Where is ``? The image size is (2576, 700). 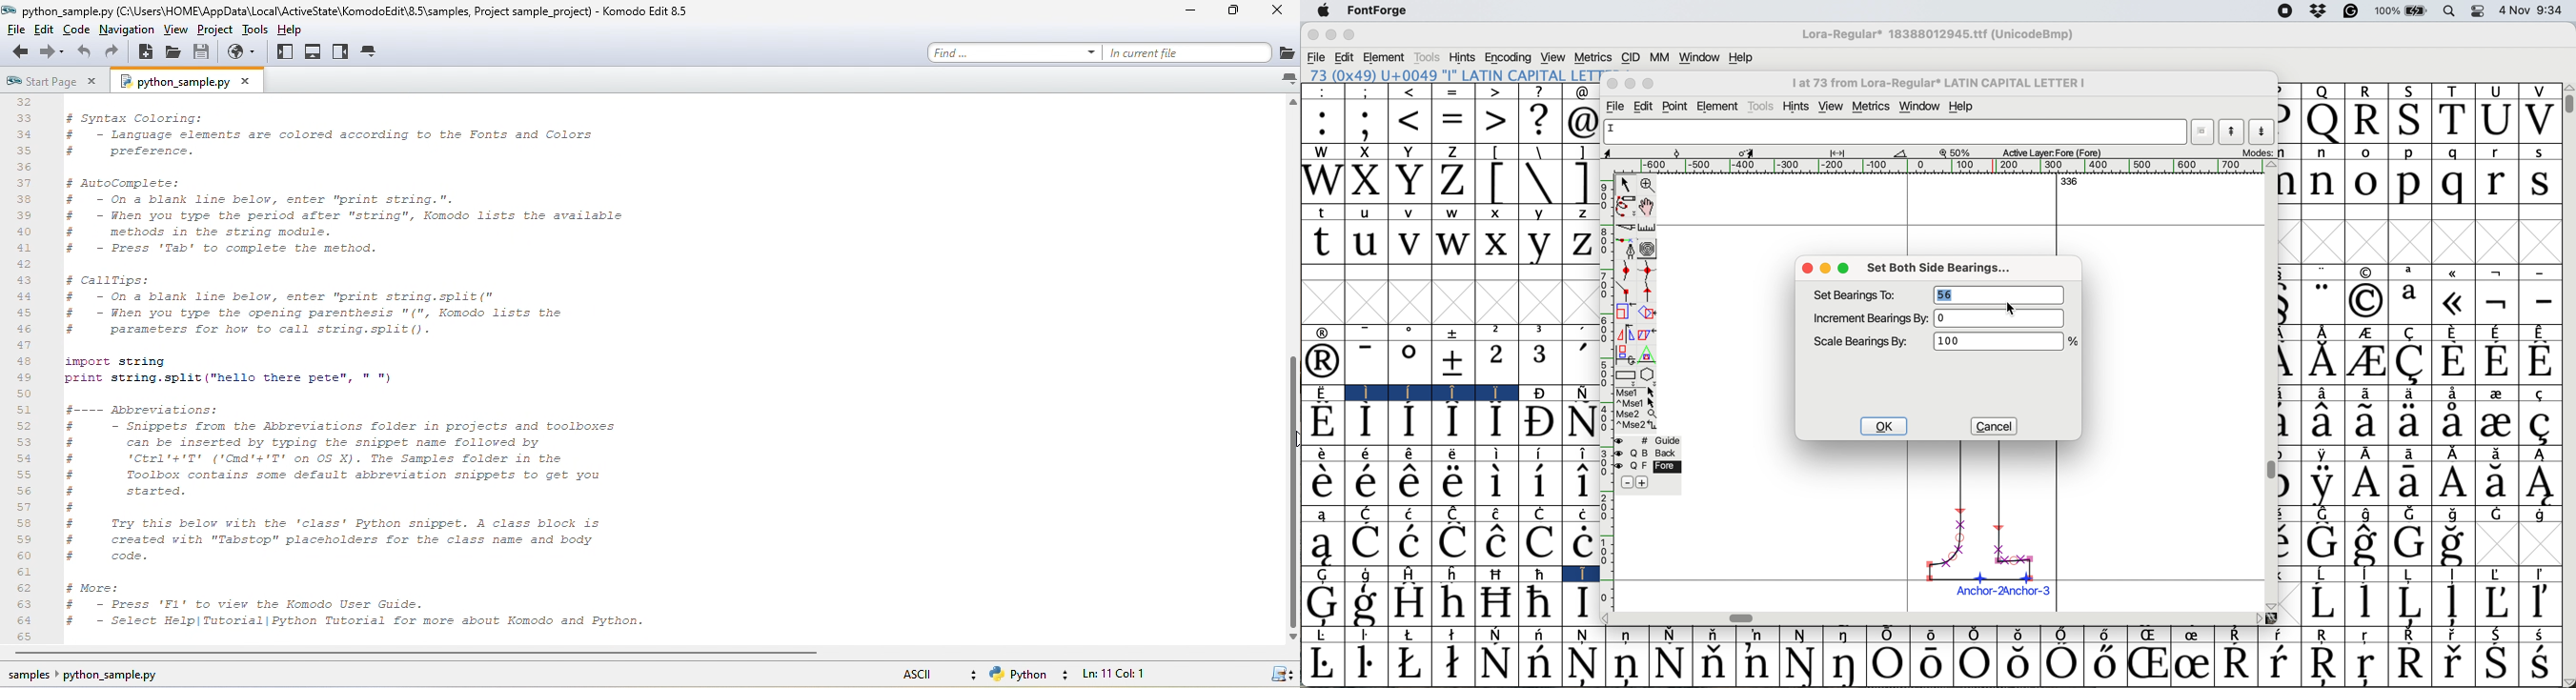  is located at coordinates (1900, 152).